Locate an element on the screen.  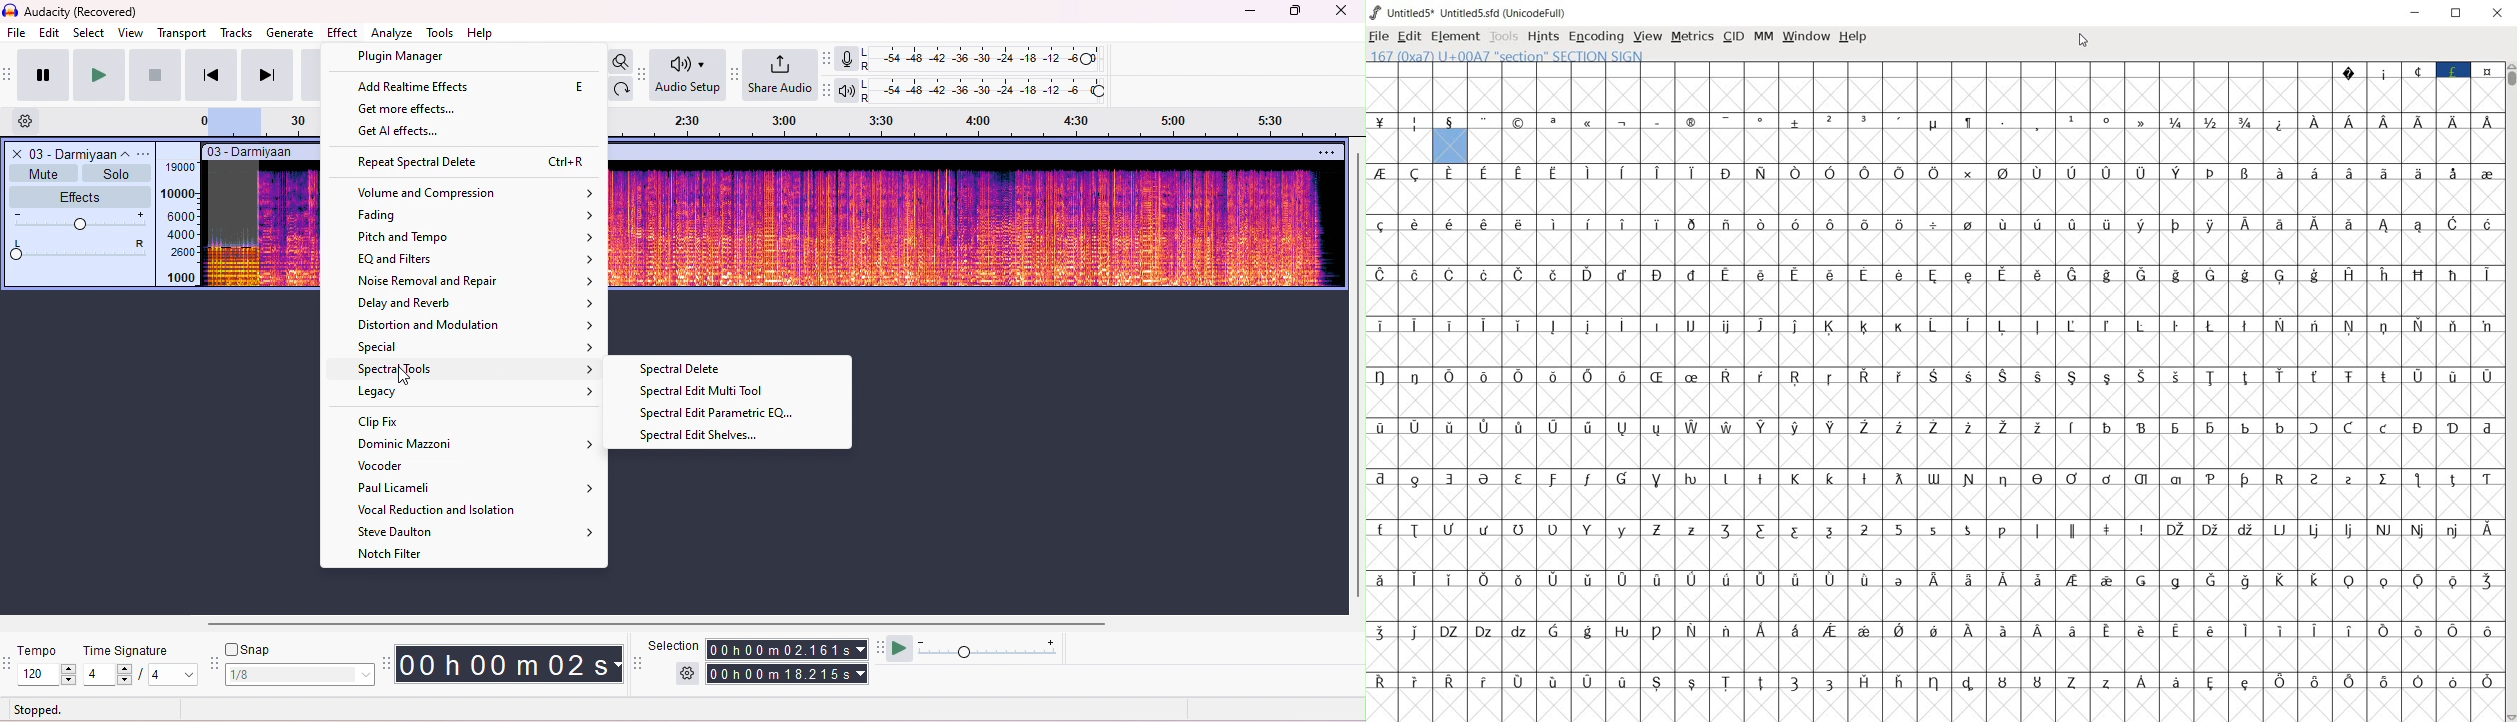
select snap is located at coordinates (302, 674).